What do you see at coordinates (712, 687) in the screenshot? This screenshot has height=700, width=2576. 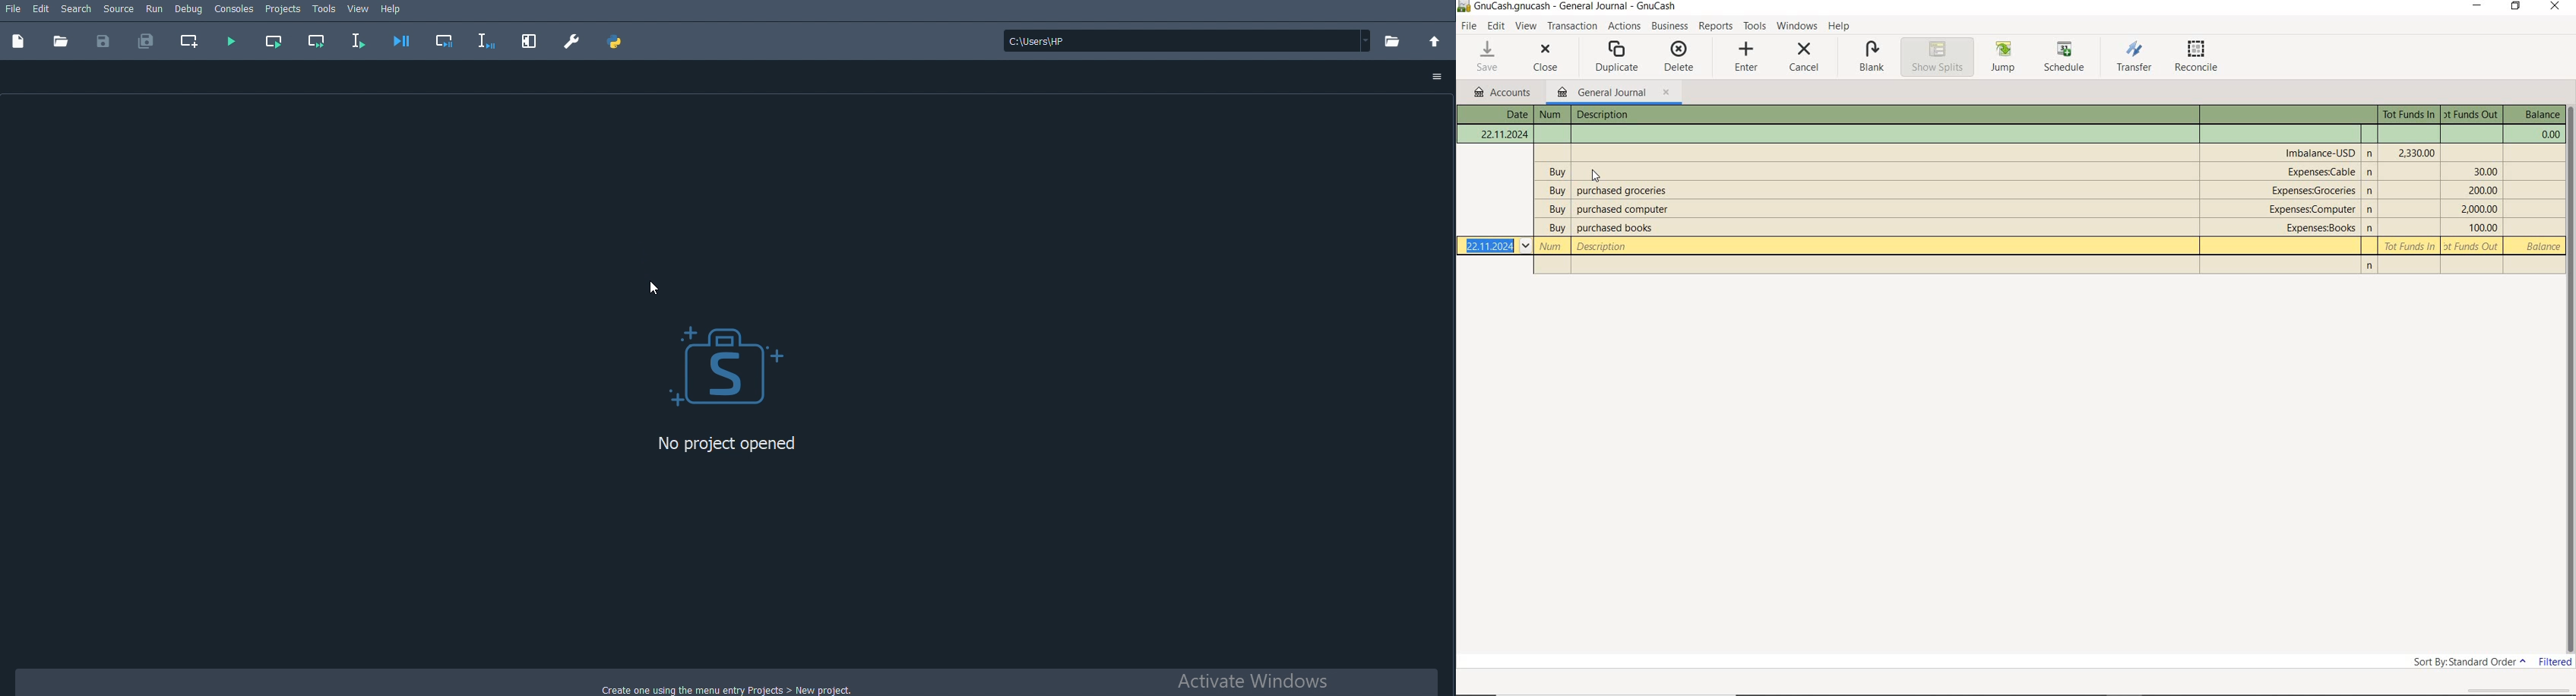 I see `Project instruction ` at bounding box center [712, 687].